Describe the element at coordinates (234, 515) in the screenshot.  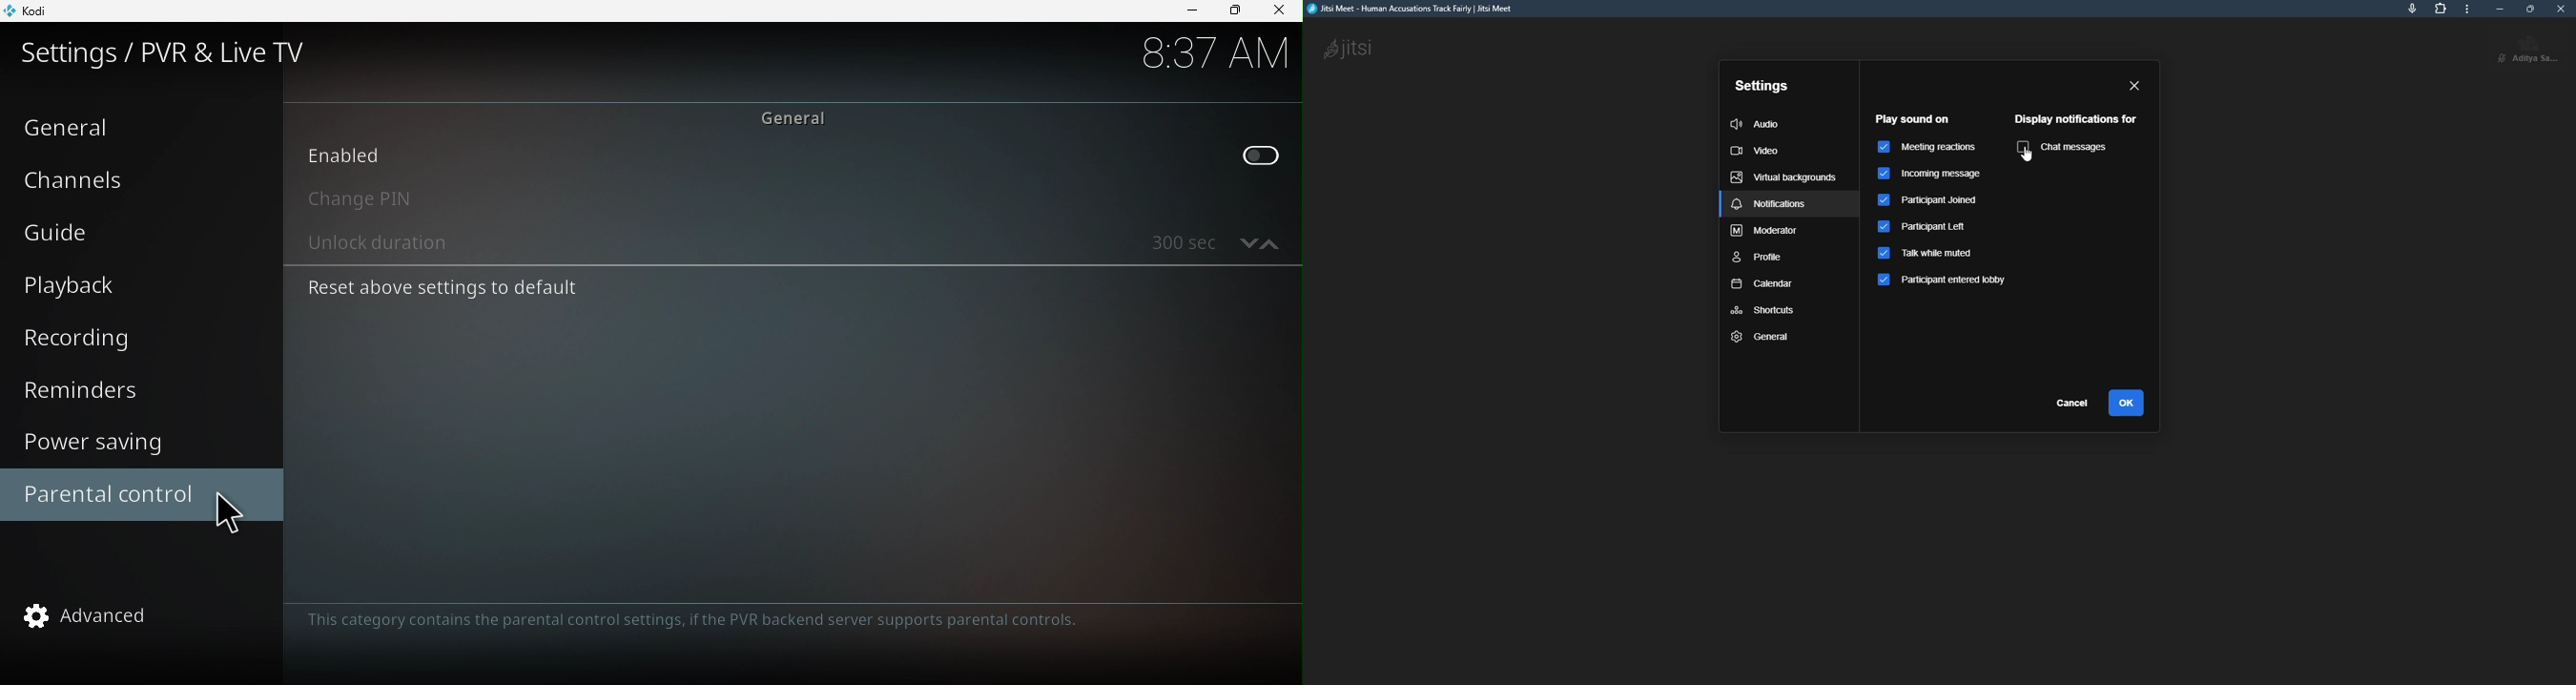
I see `cursor` at that location.